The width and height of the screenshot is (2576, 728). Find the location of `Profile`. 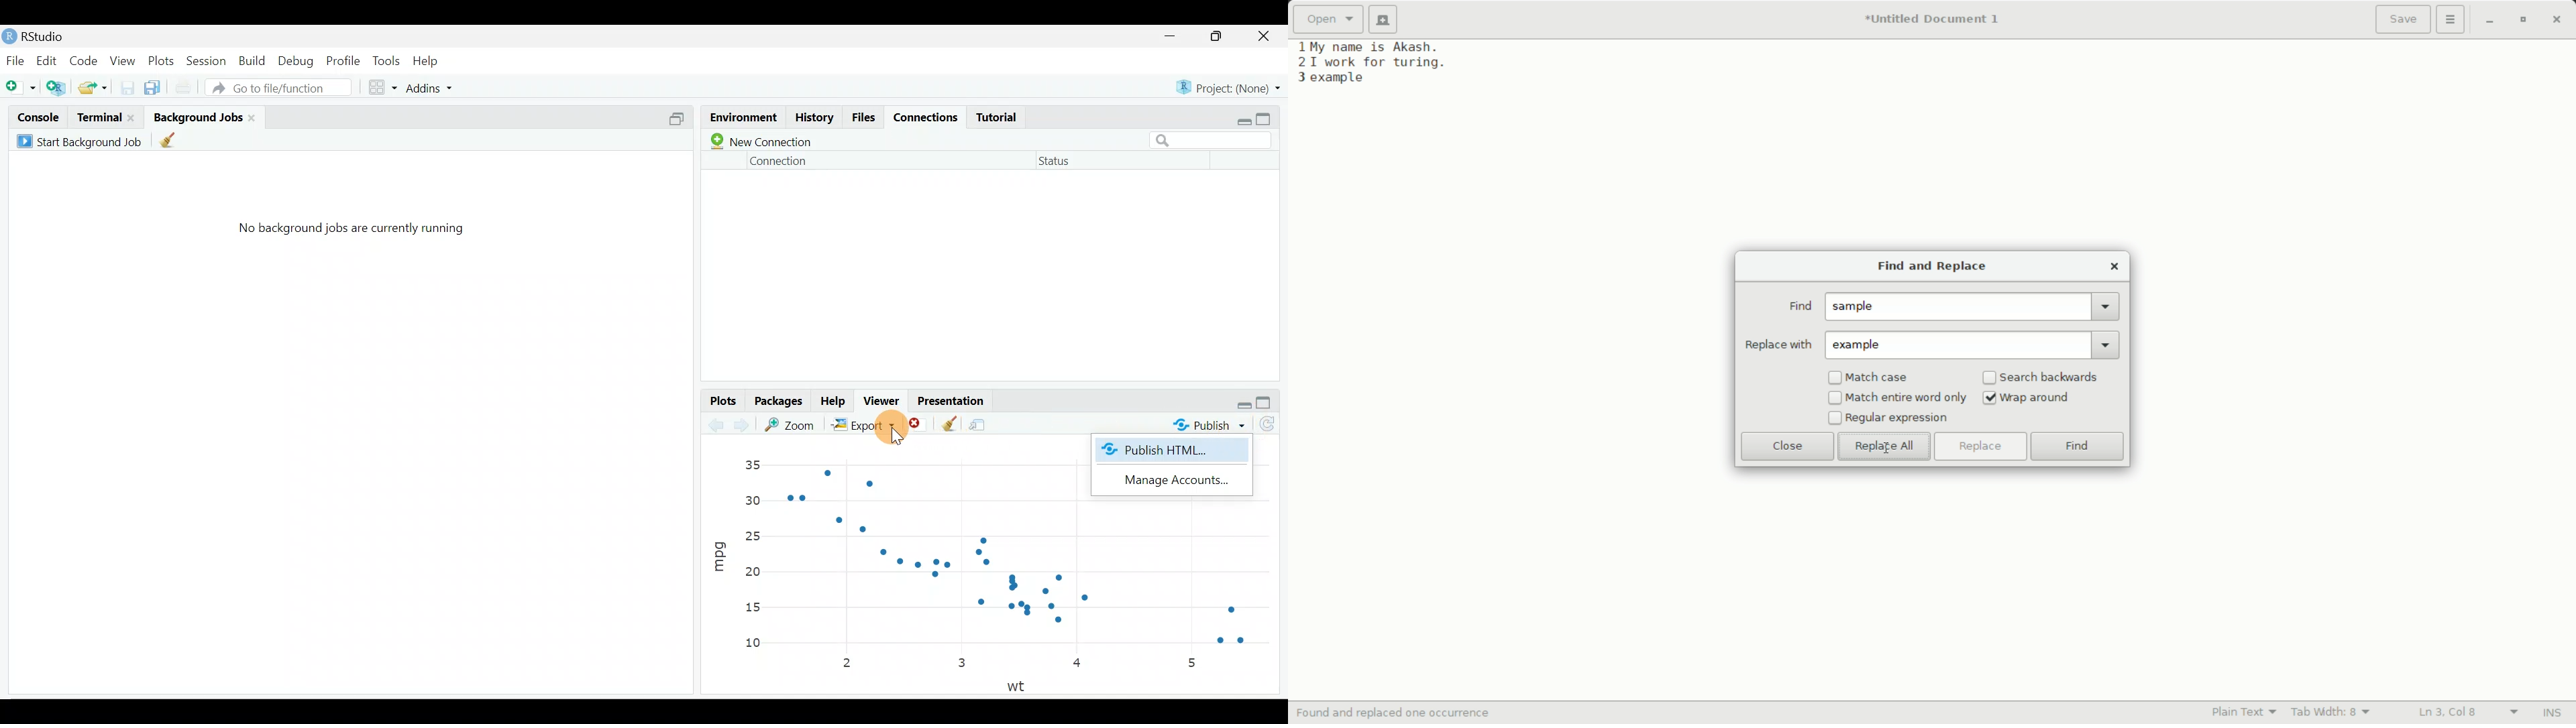

Profile is located at coordinates (345, 60).